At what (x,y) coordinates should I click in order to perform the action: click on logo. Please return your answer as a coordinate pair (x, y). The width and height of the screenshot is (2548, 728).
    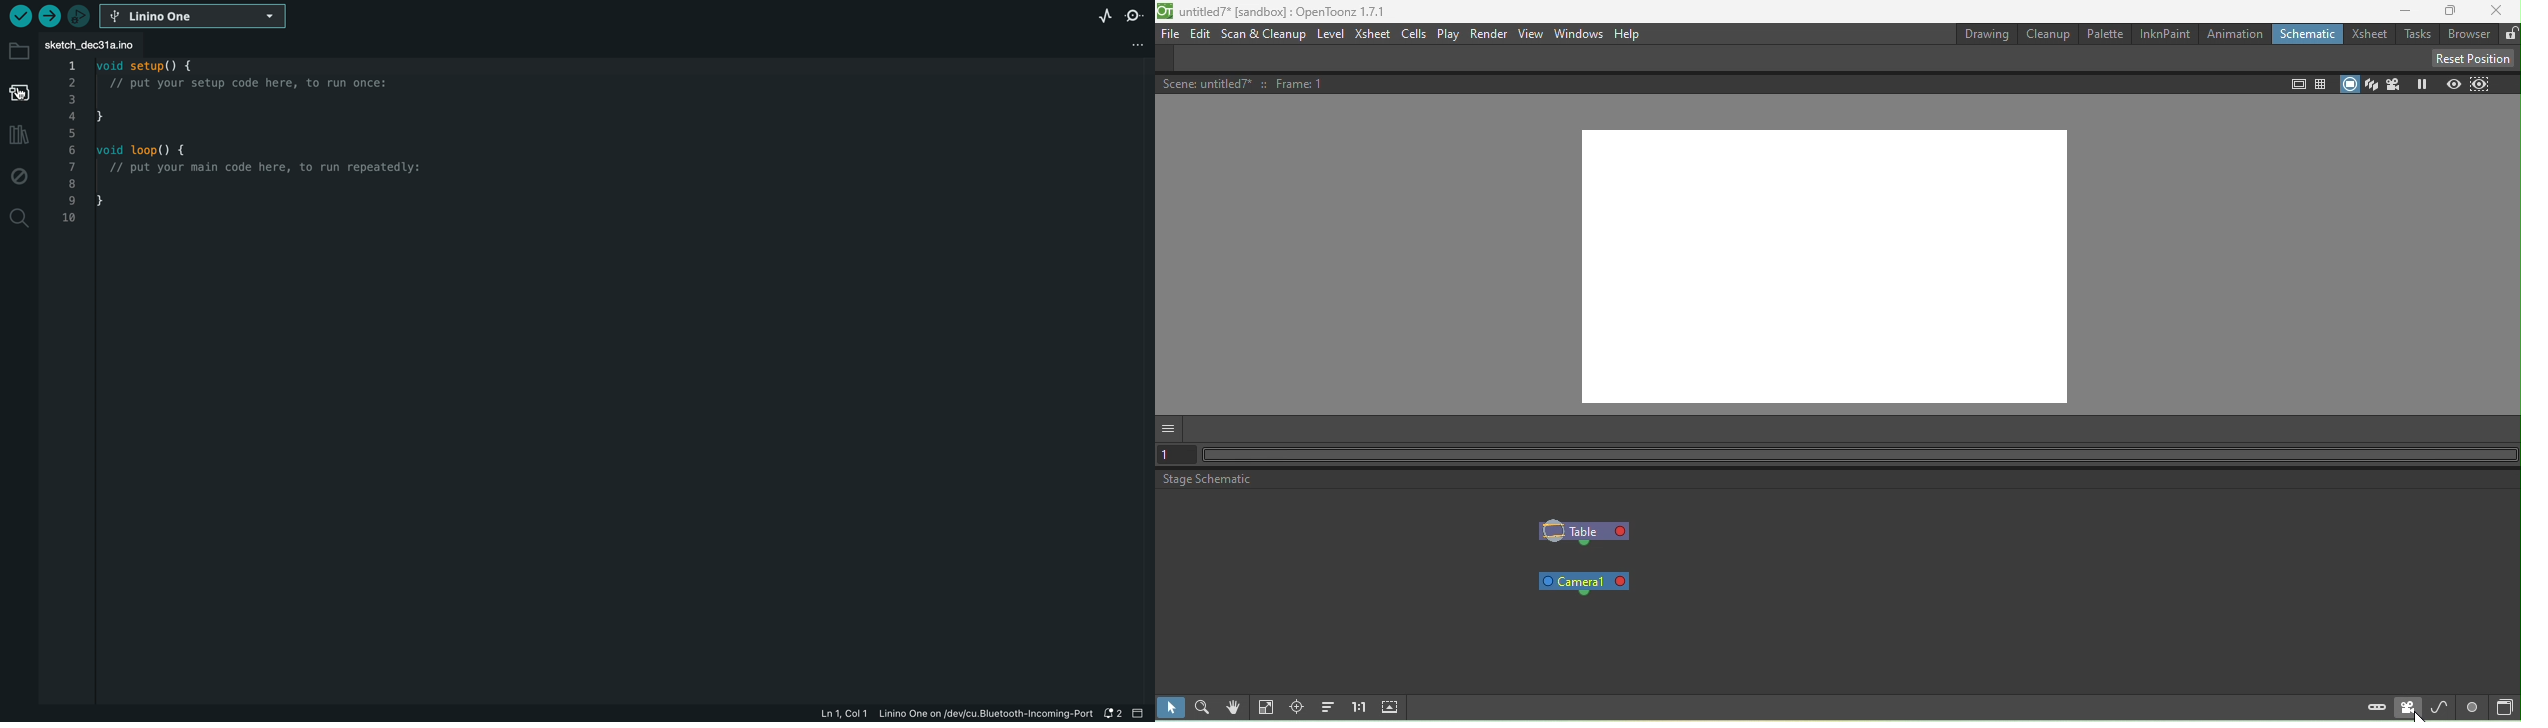
    Looking at the image, I should click on (1164, 11).